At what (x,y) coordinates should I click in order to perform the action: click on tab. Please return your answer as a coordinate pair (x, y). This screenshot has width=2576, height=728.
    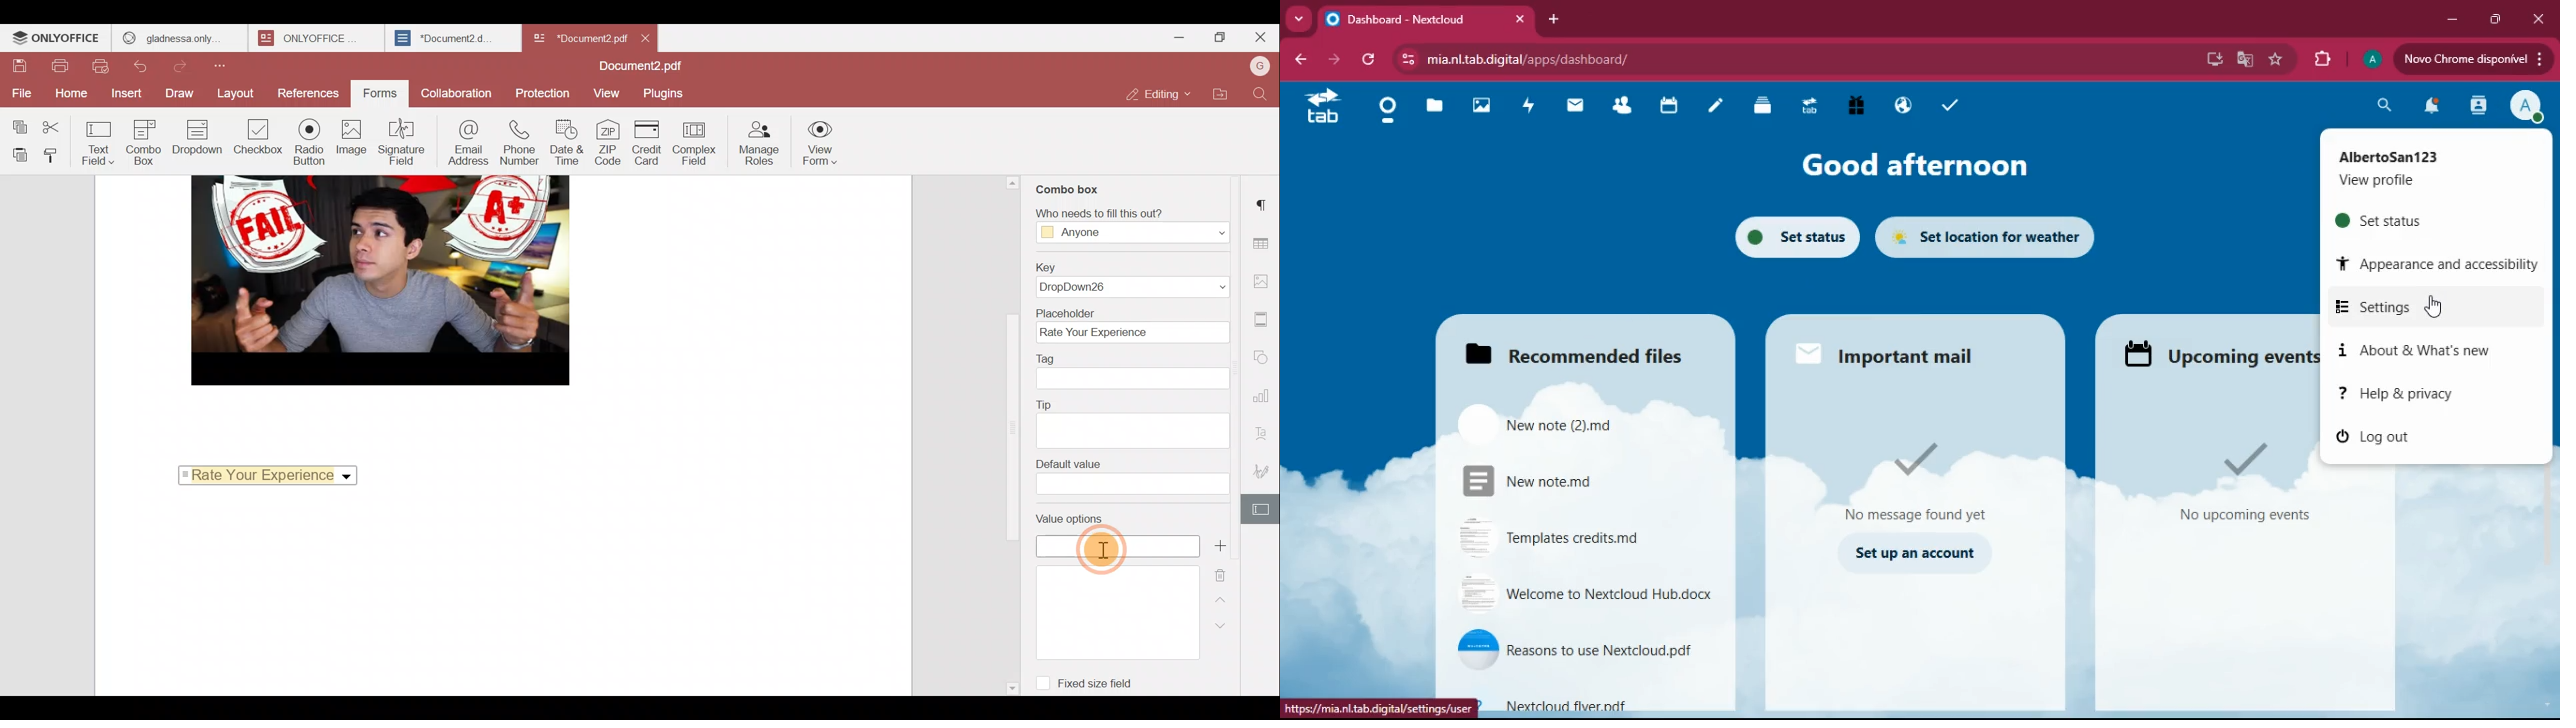
    Looking at the image, I should click on (1322, 110).